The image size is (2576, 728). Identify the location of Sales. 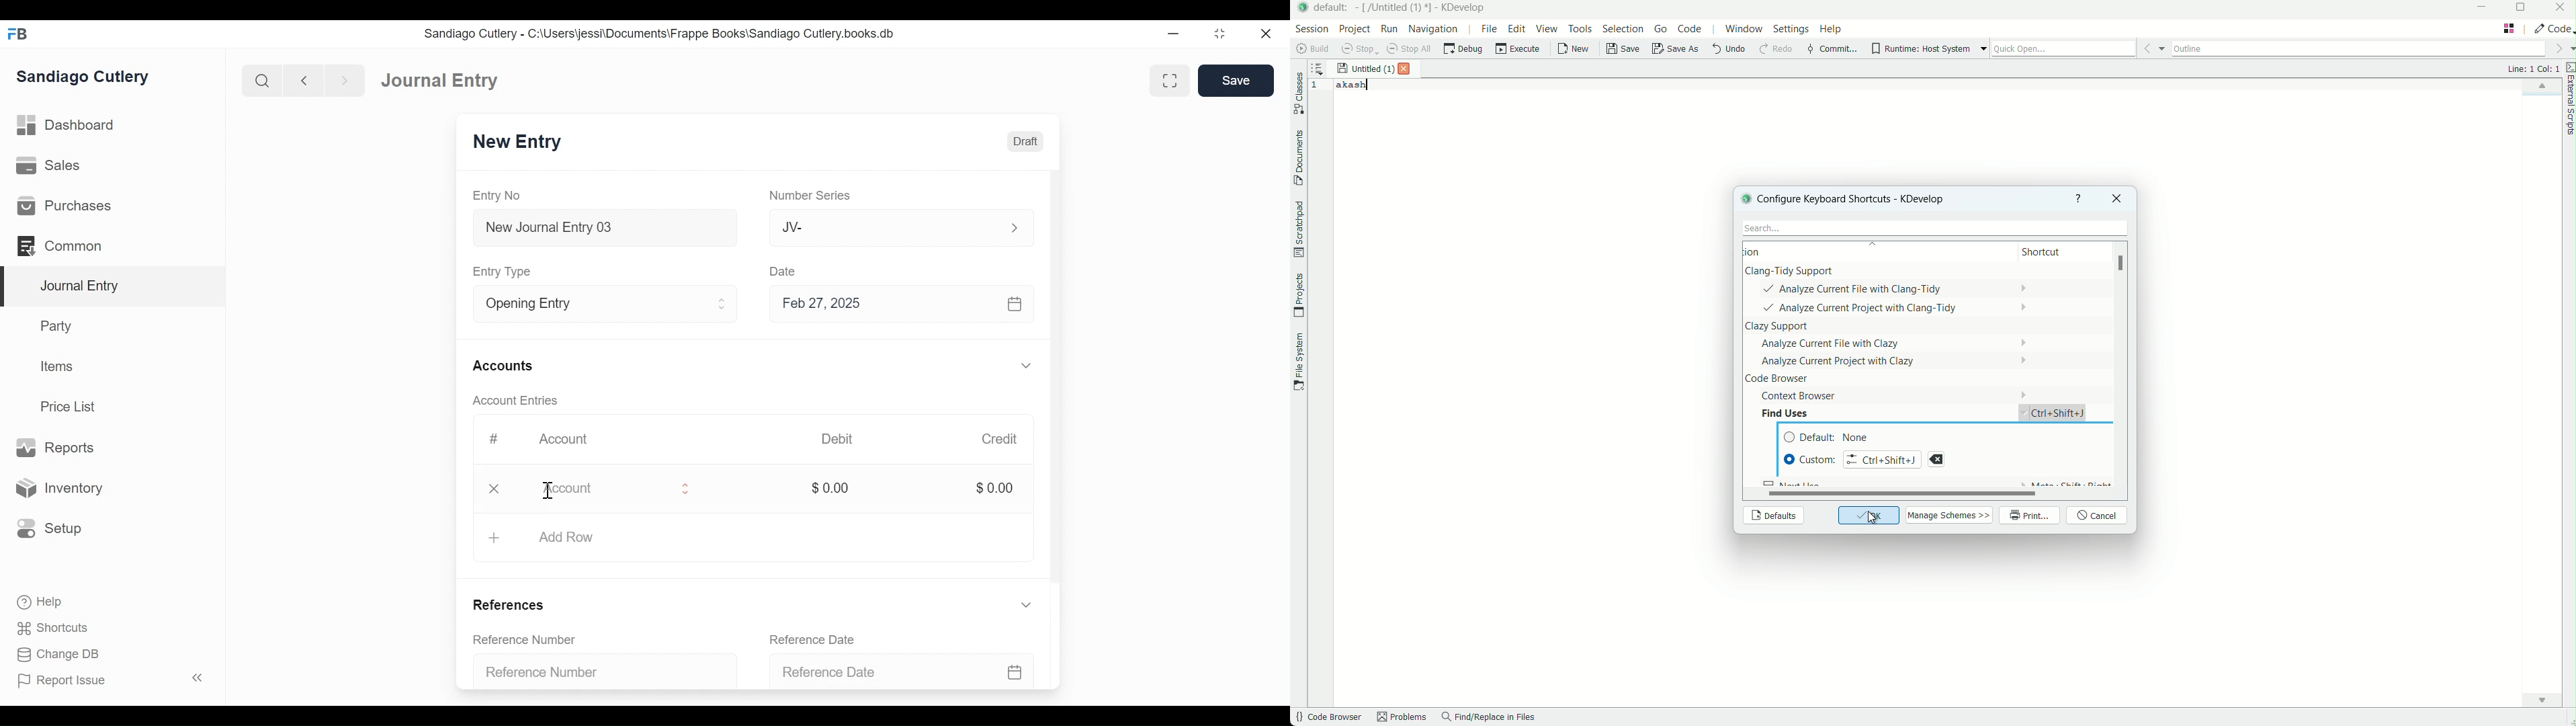
(48, 165).